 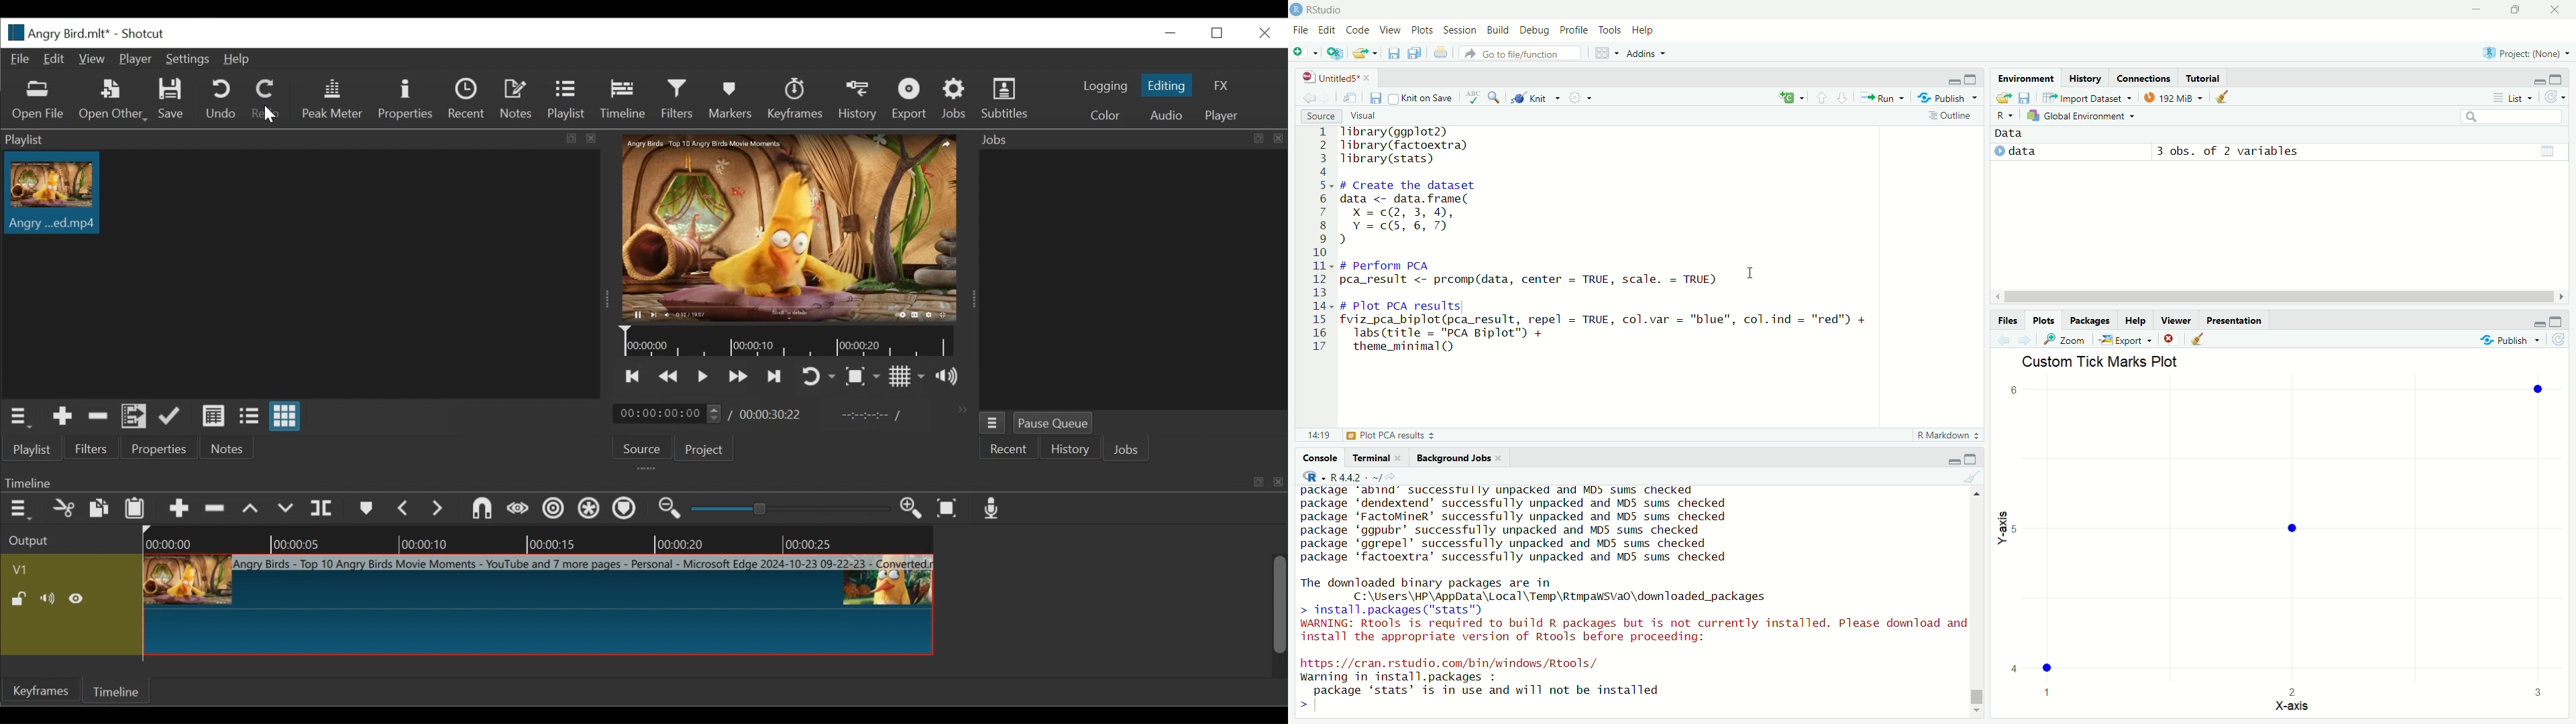 I want to click on Ripple markers, so click(x=627, y=509).